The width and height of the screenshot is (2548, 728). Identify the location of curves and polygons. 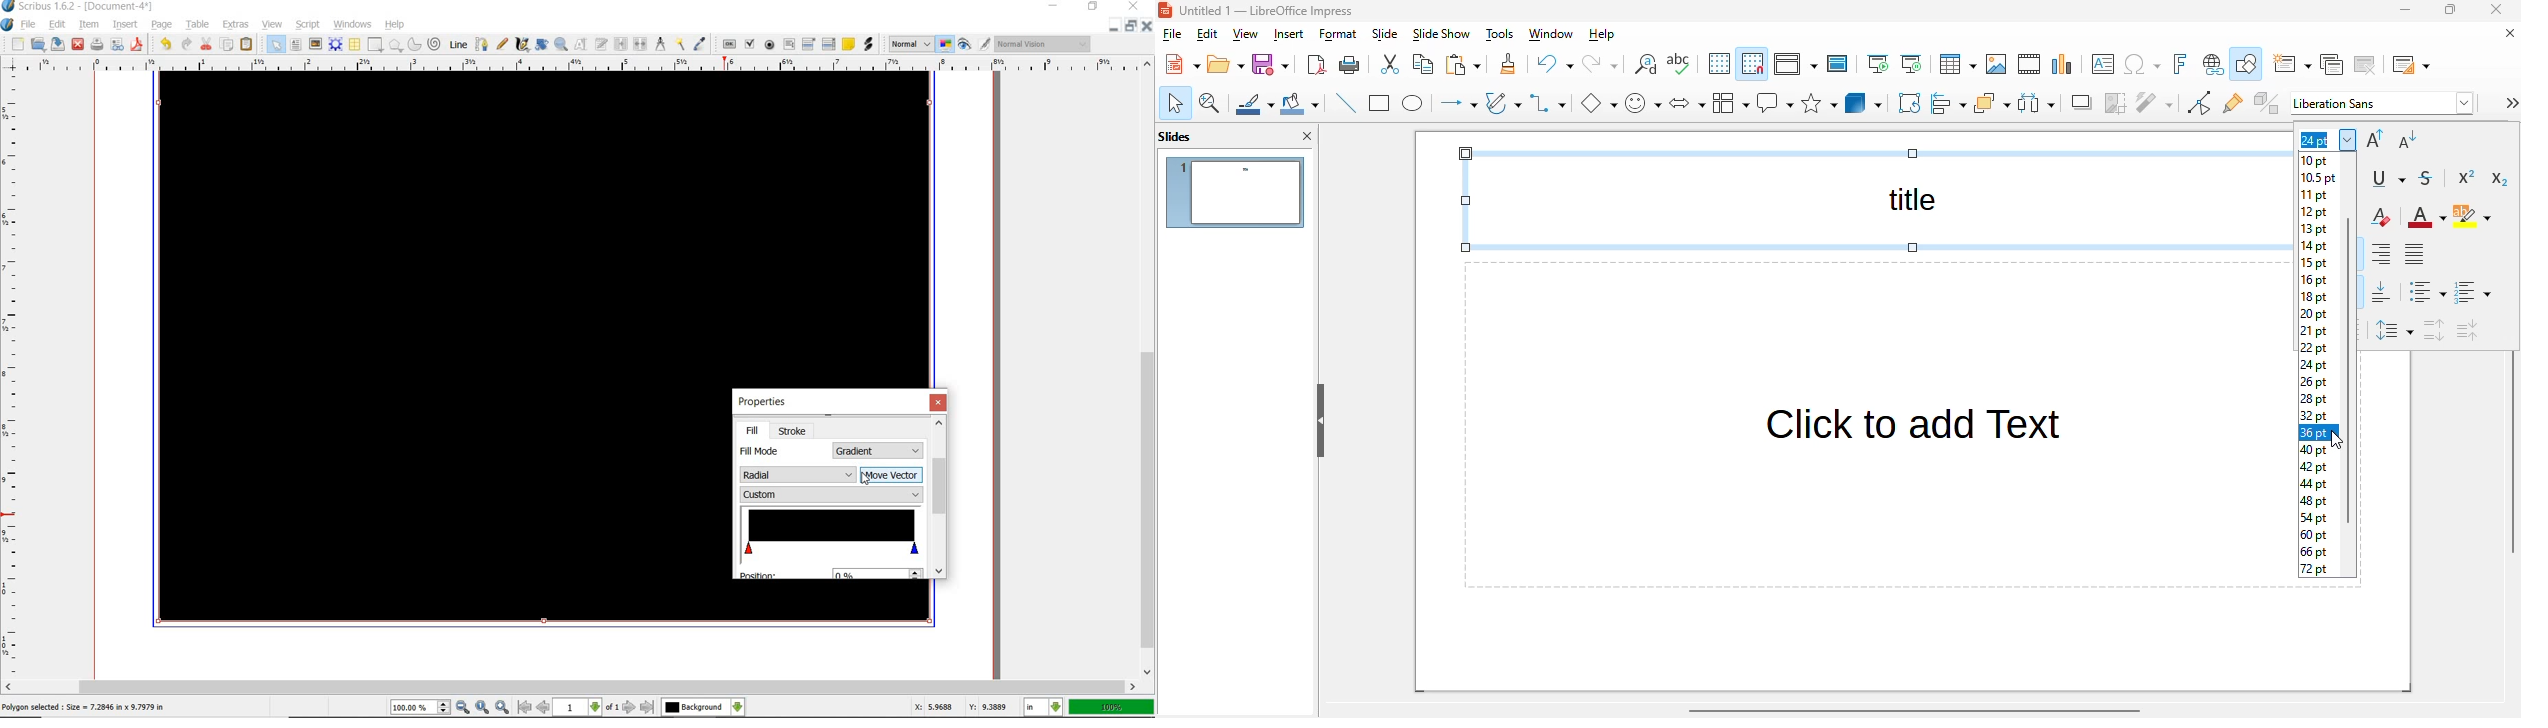
(1503, 103).